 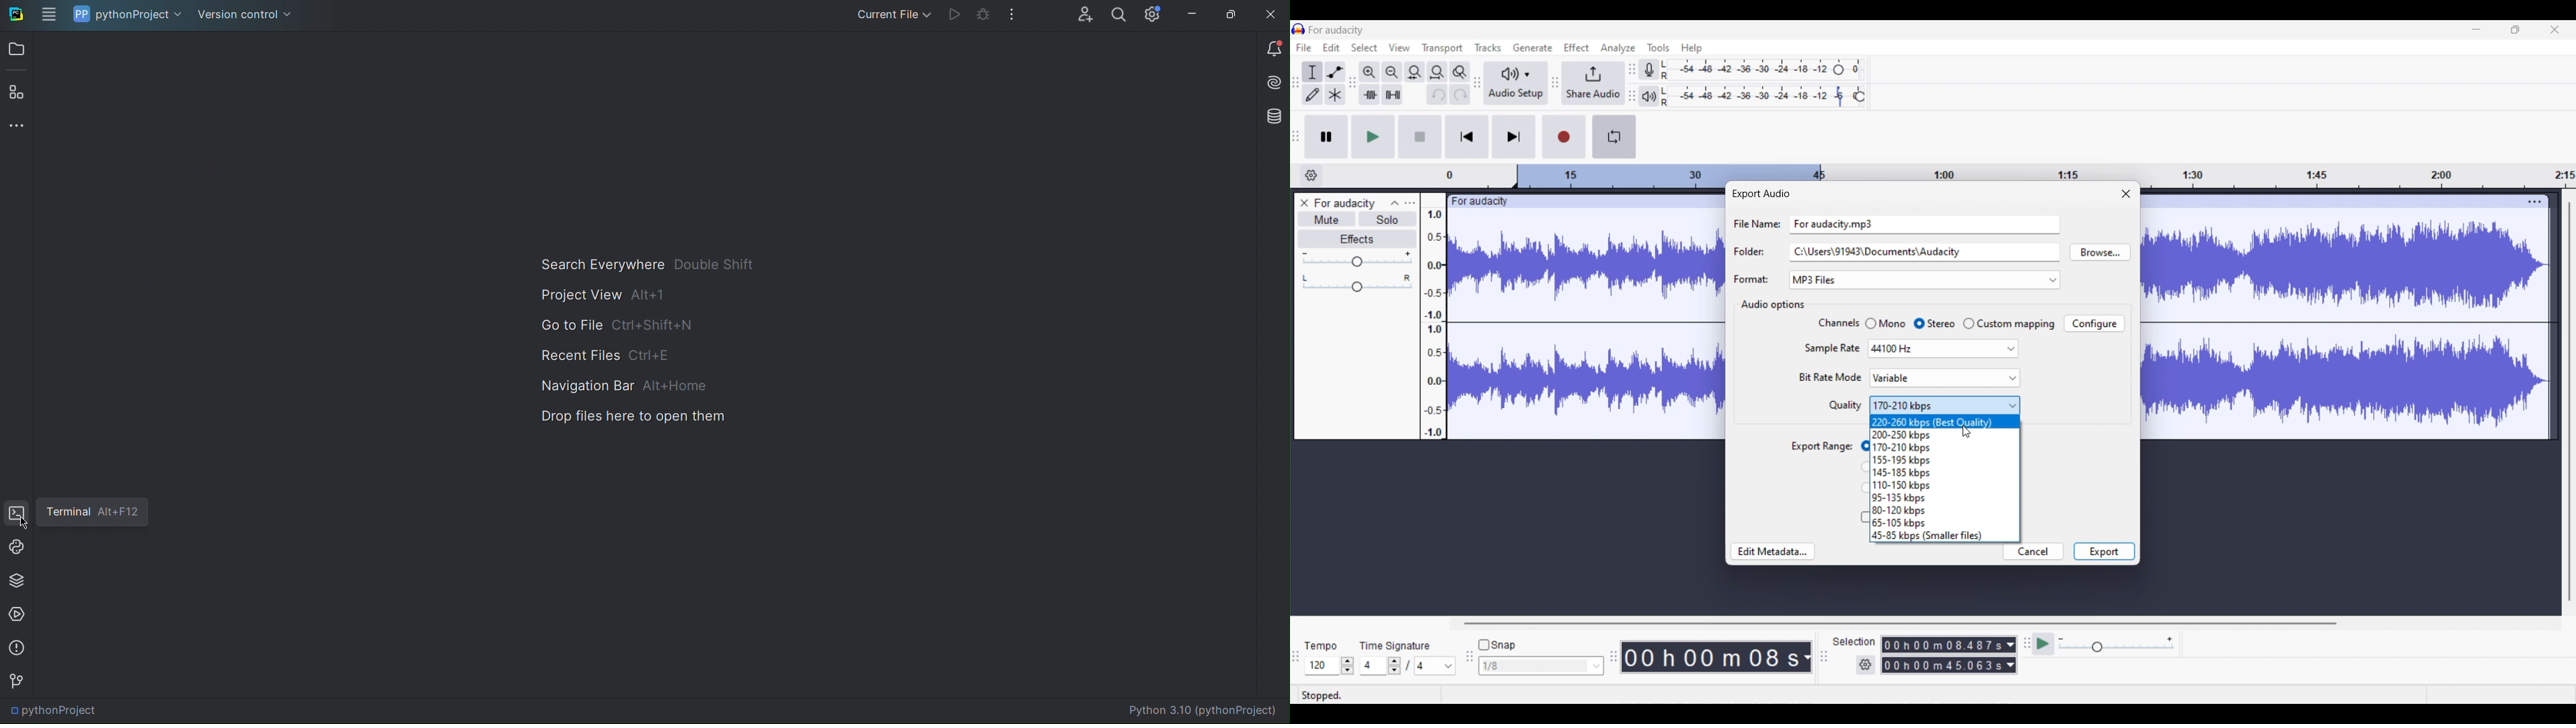 What do you see at coordinates (2571, 402) in the screenshot?
I see `Vertical slide bar` at bounding box center [2571, 402].